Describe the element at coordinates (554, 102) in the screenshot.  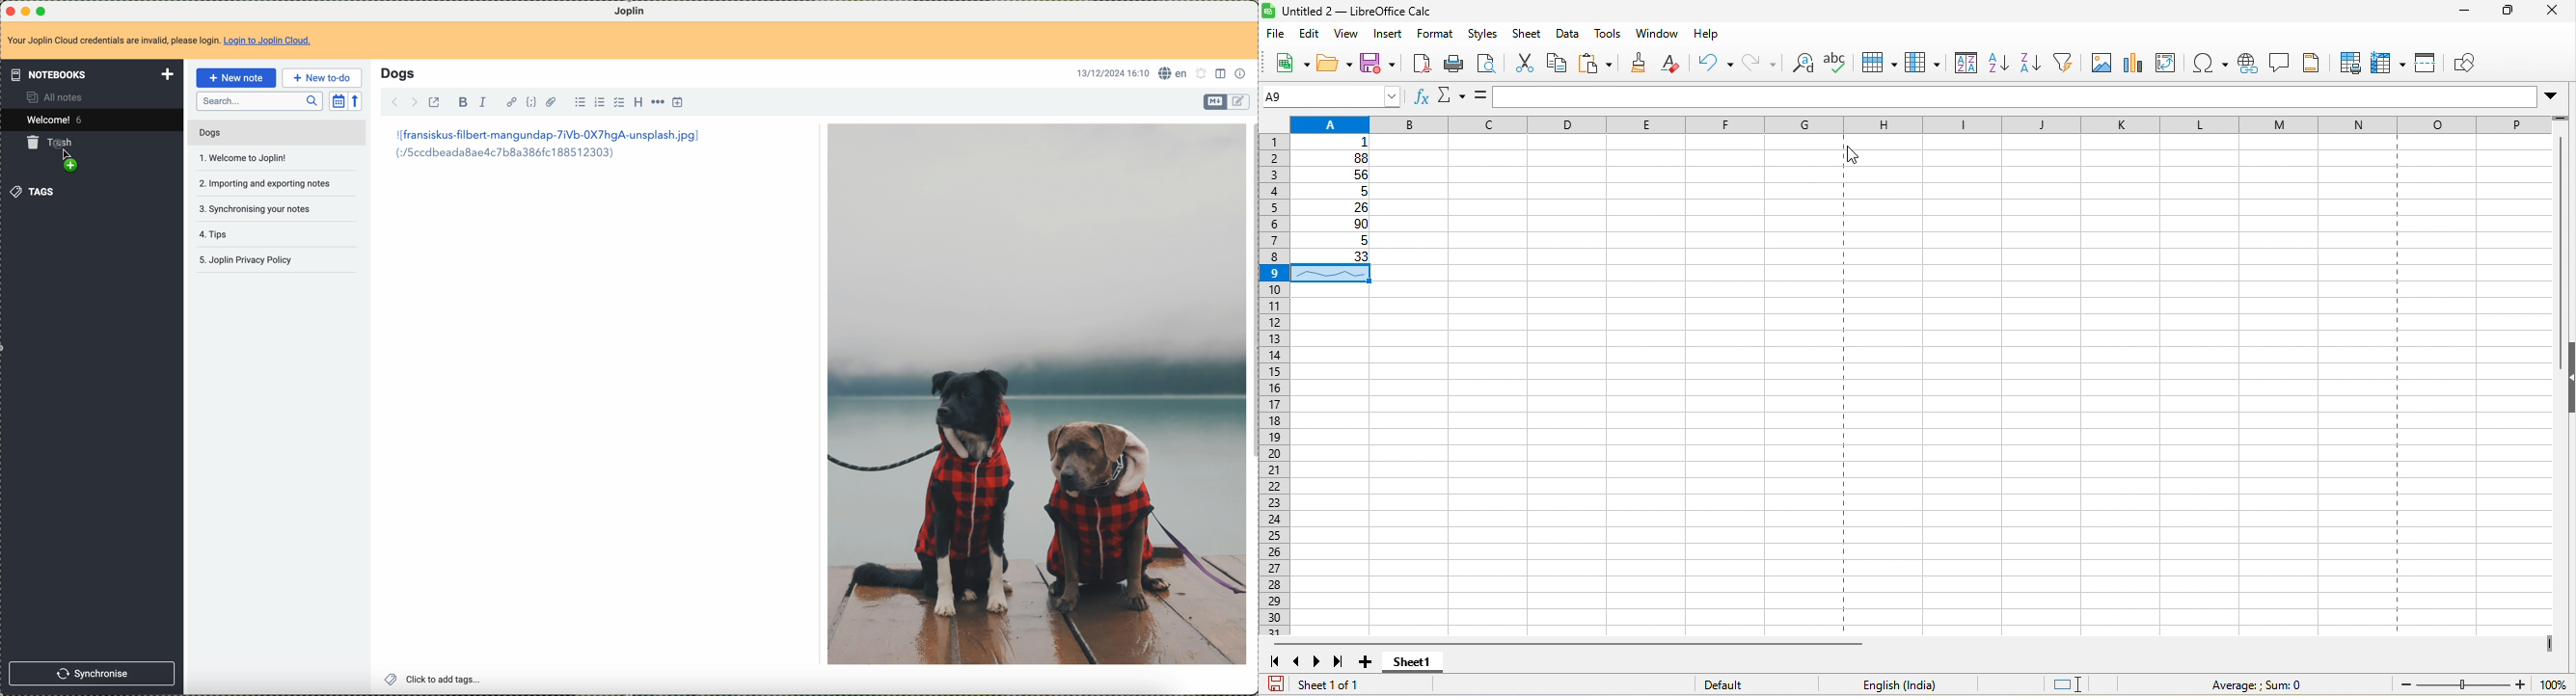
I see `attach file` at that location.